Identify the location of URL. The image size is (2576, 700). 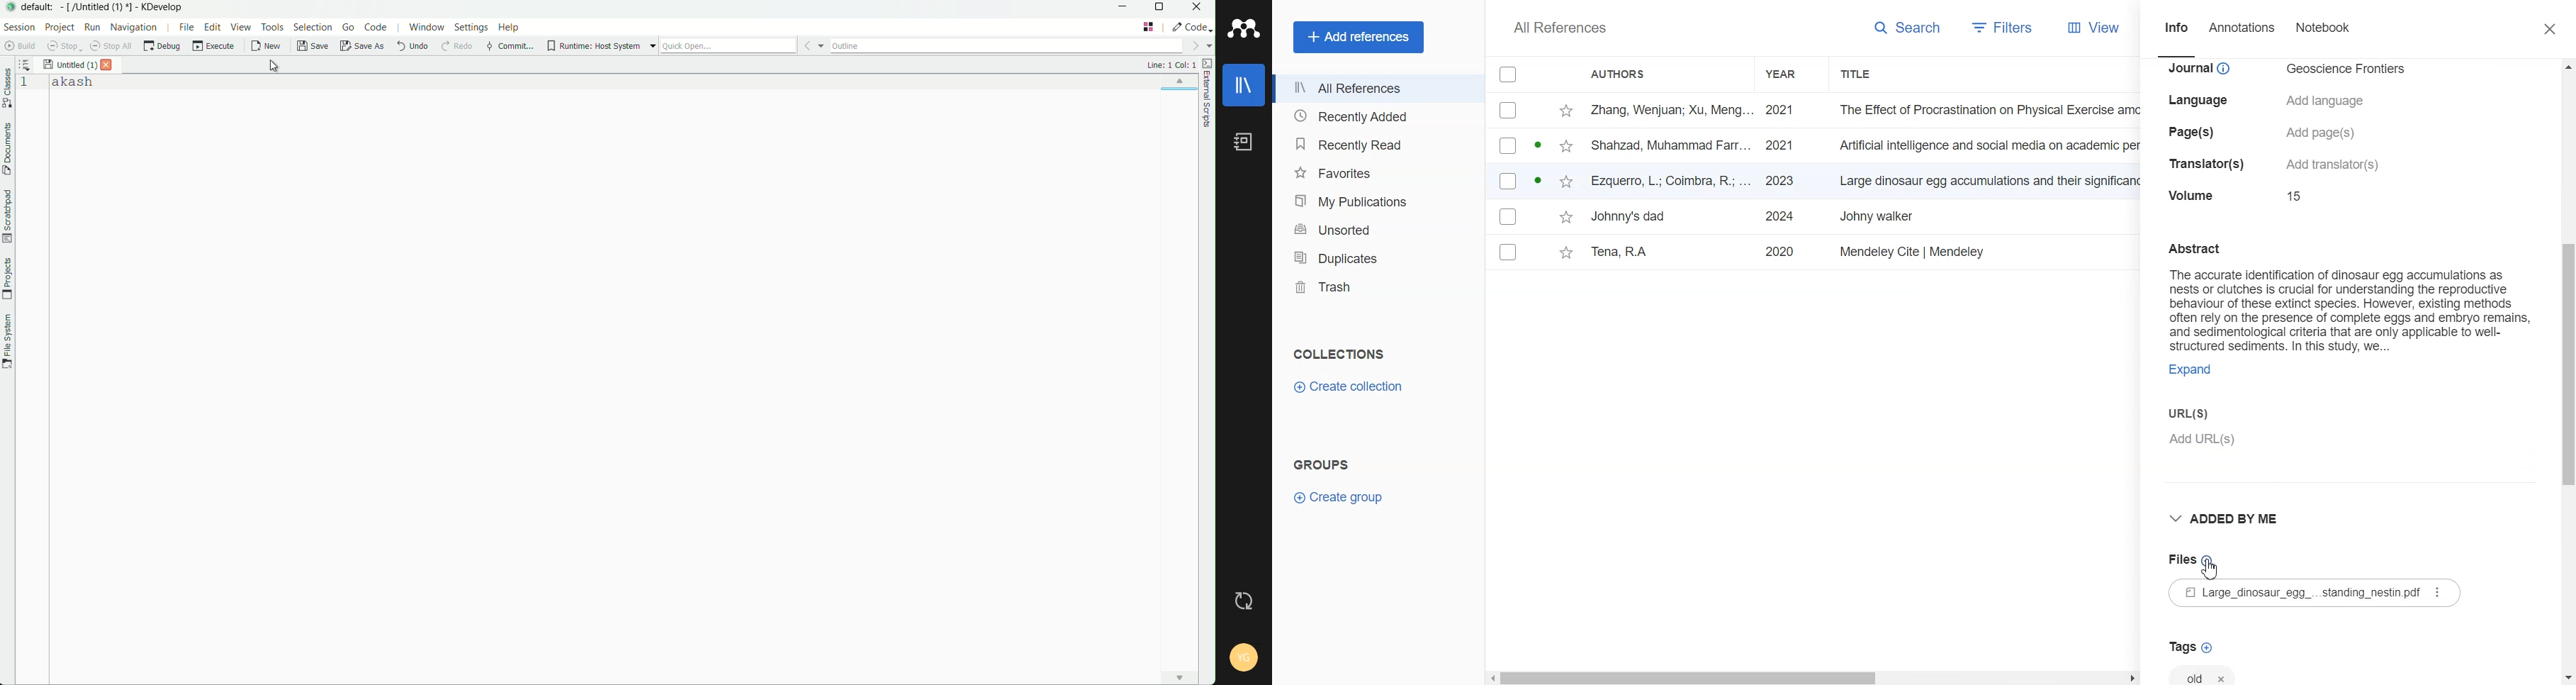
(2187, 413).